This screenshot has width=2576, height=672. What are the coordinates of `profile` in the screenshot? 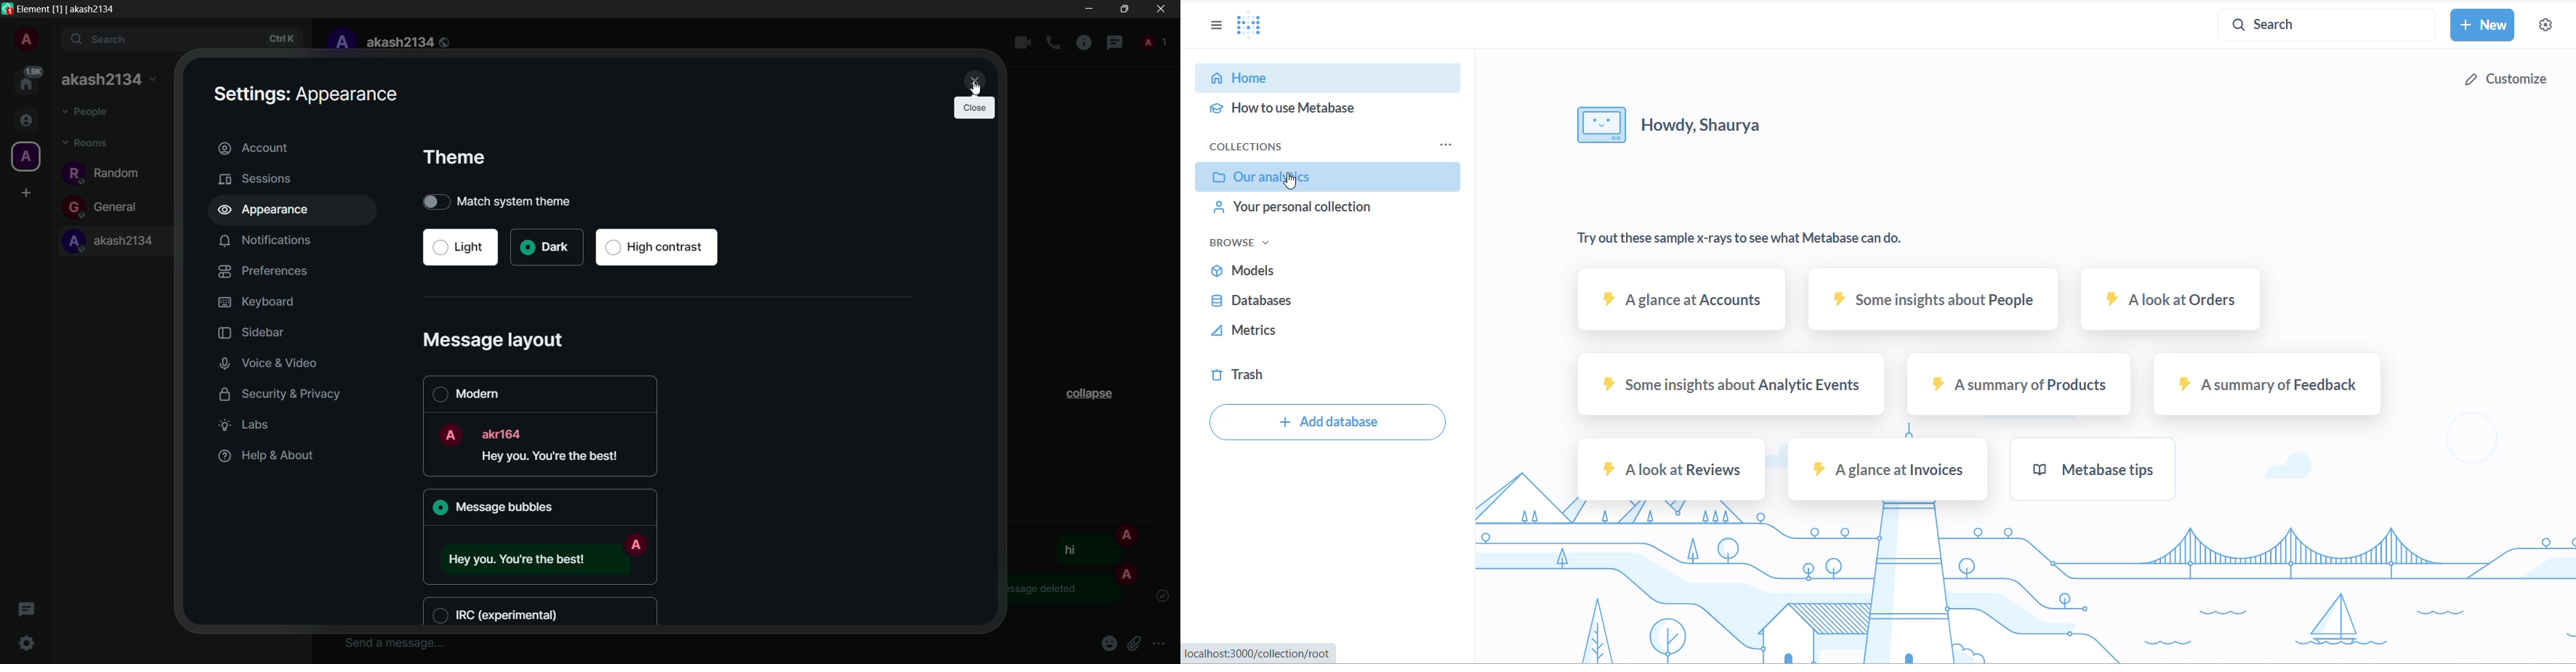 It's located at (341, 42).